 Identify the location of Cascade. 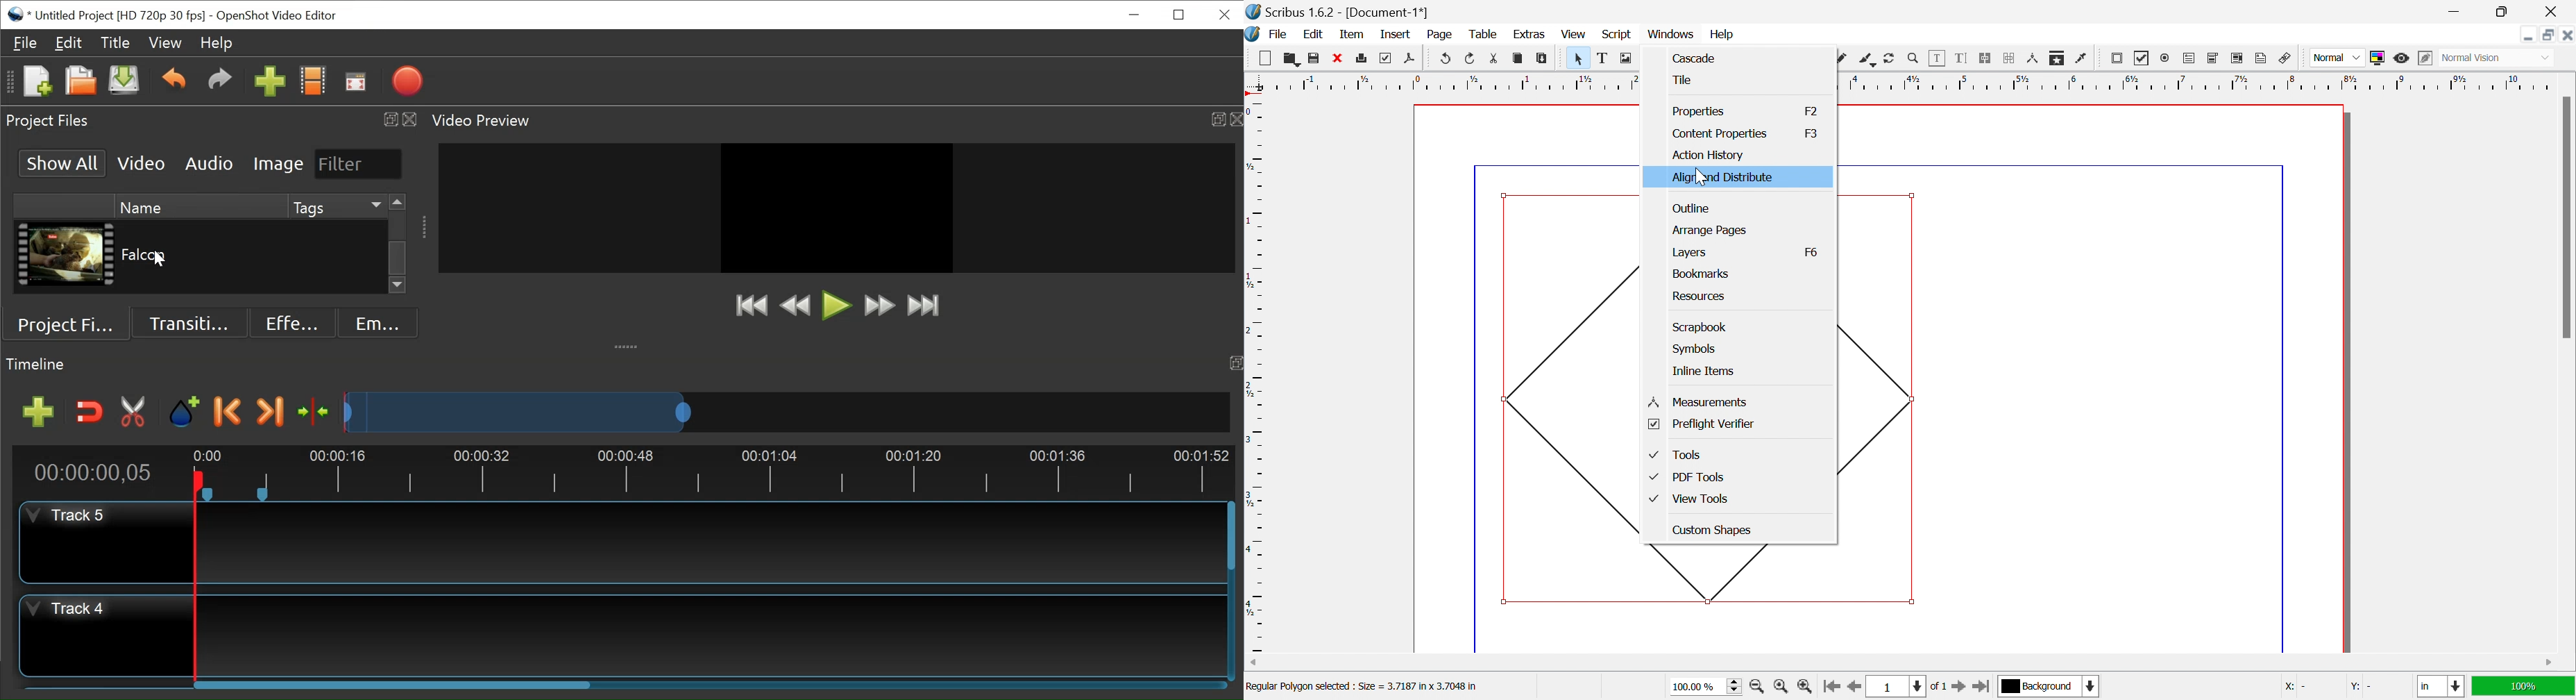
(1696, 57).